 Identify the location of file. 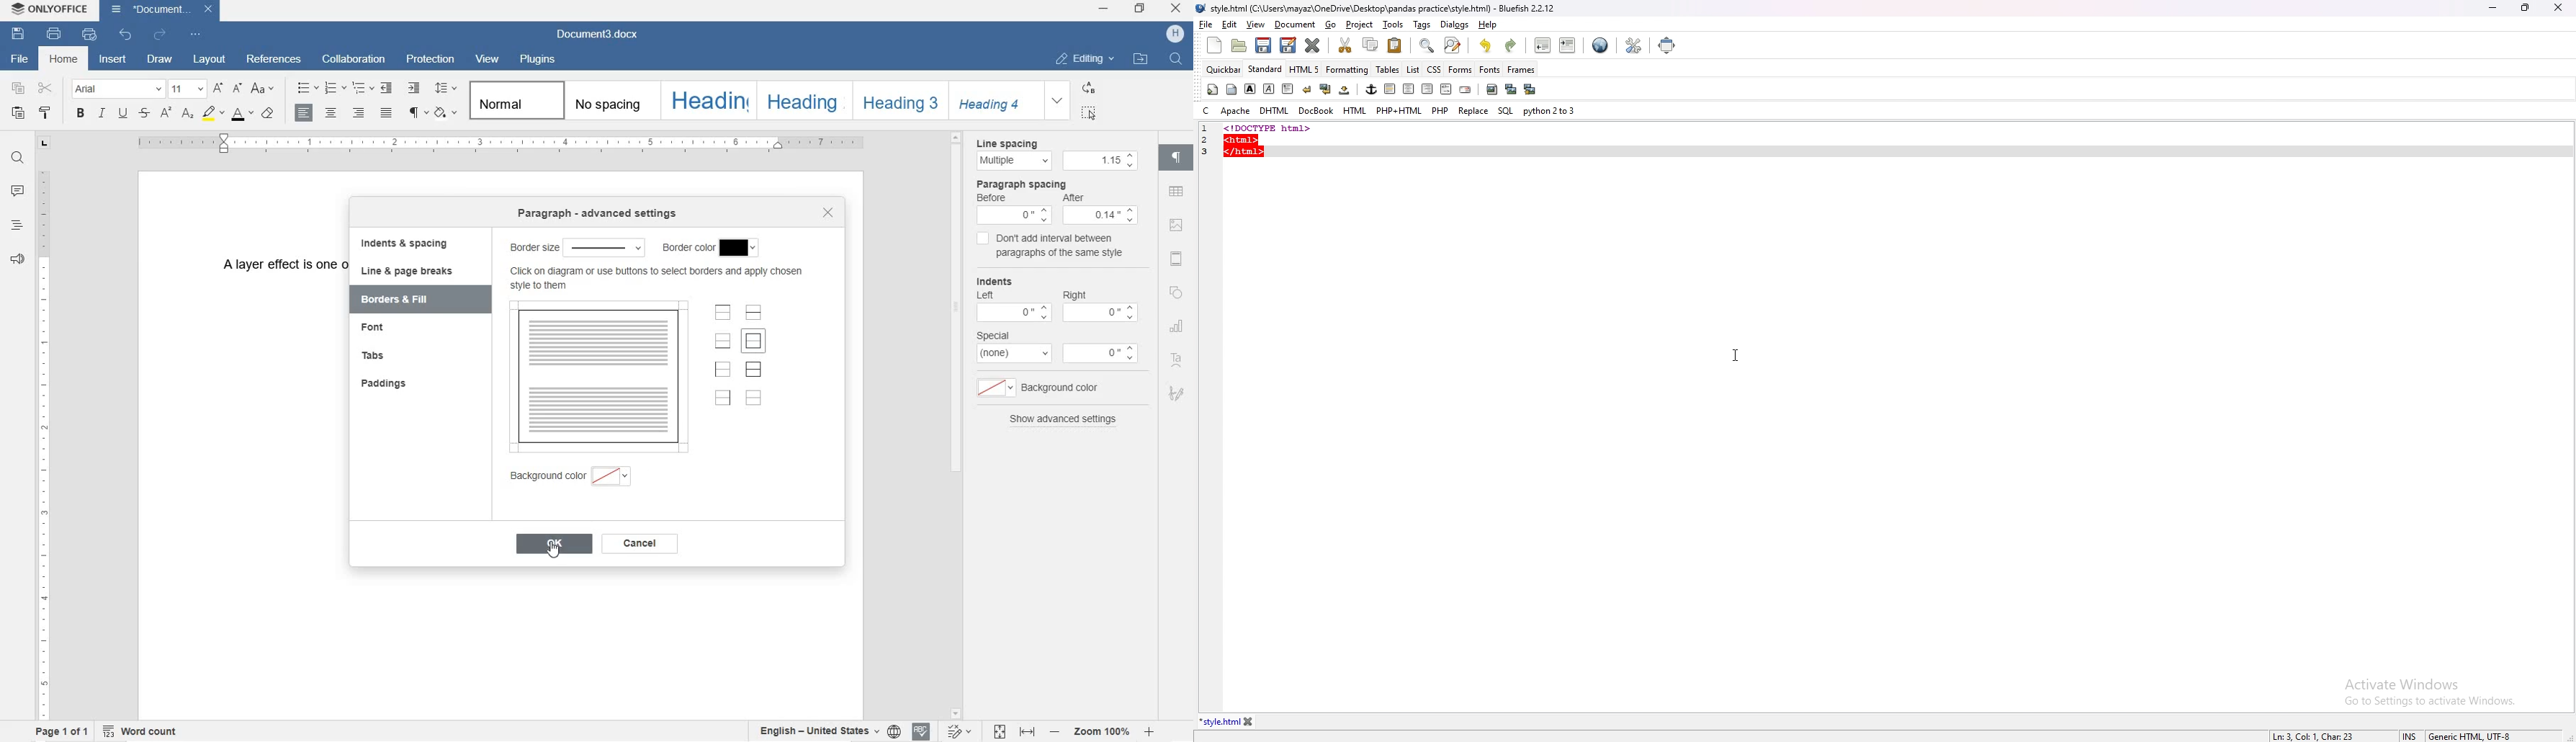
(1206, 24).